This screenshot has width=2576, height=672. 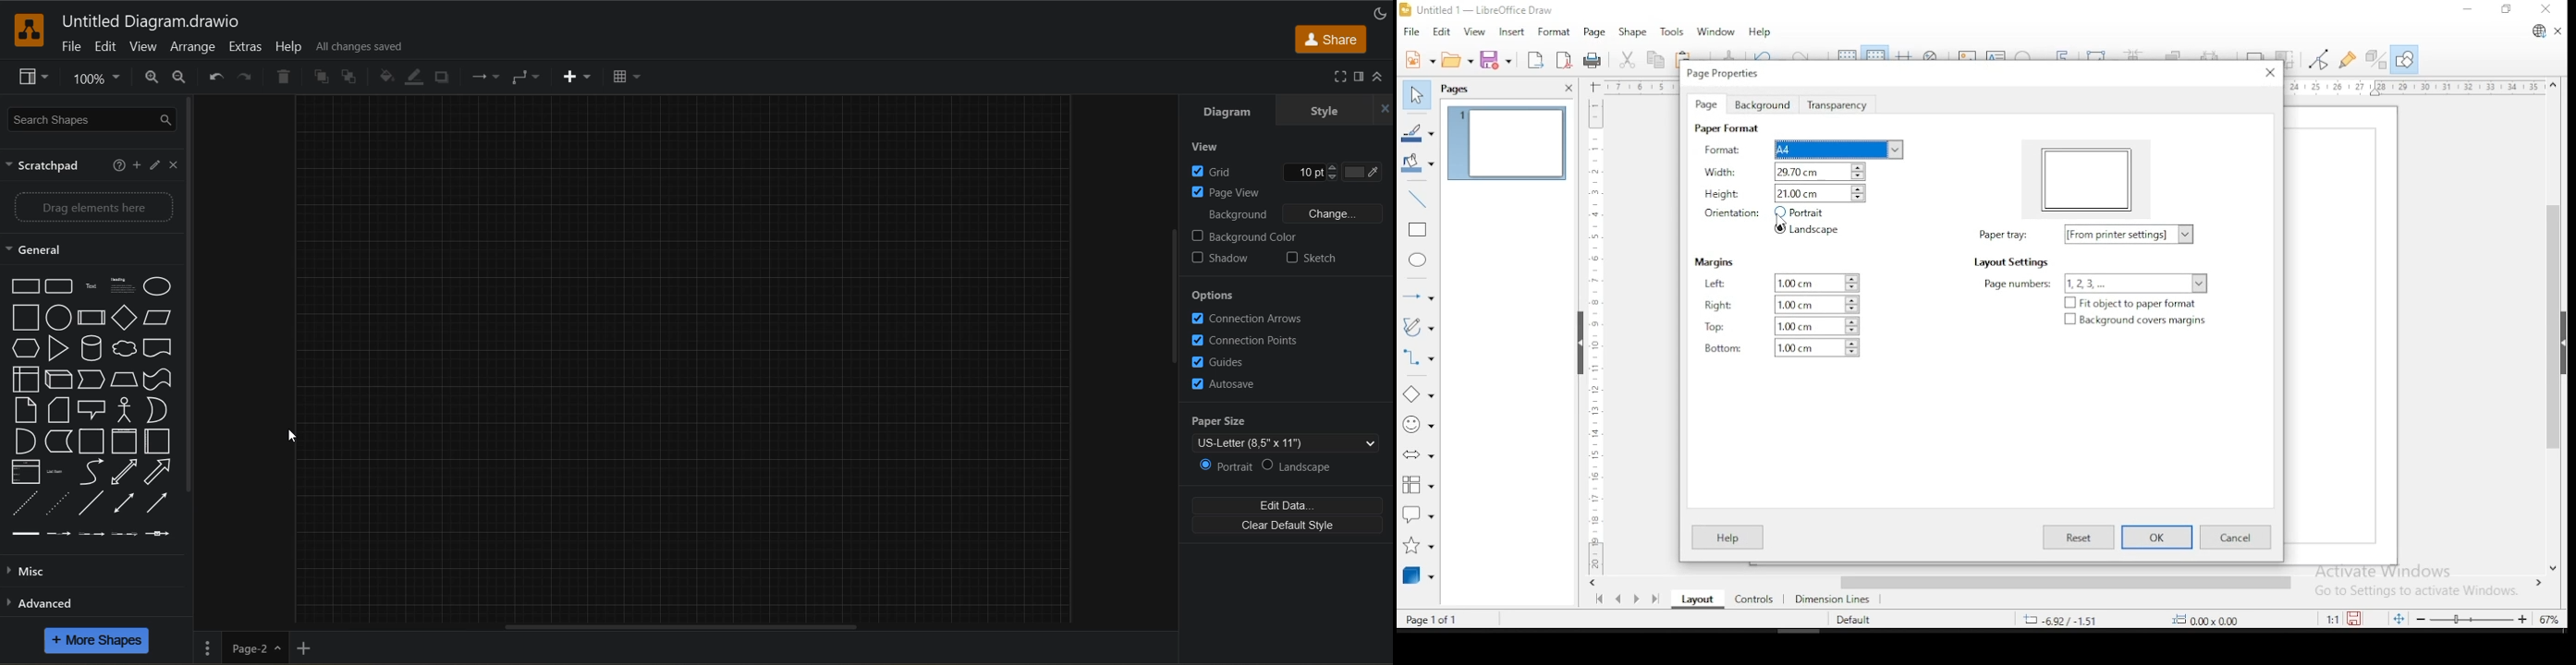 What do you see at coordinates (1218, 170) in the screenshot?
I see `grid` at bounding box center [1218, 170].